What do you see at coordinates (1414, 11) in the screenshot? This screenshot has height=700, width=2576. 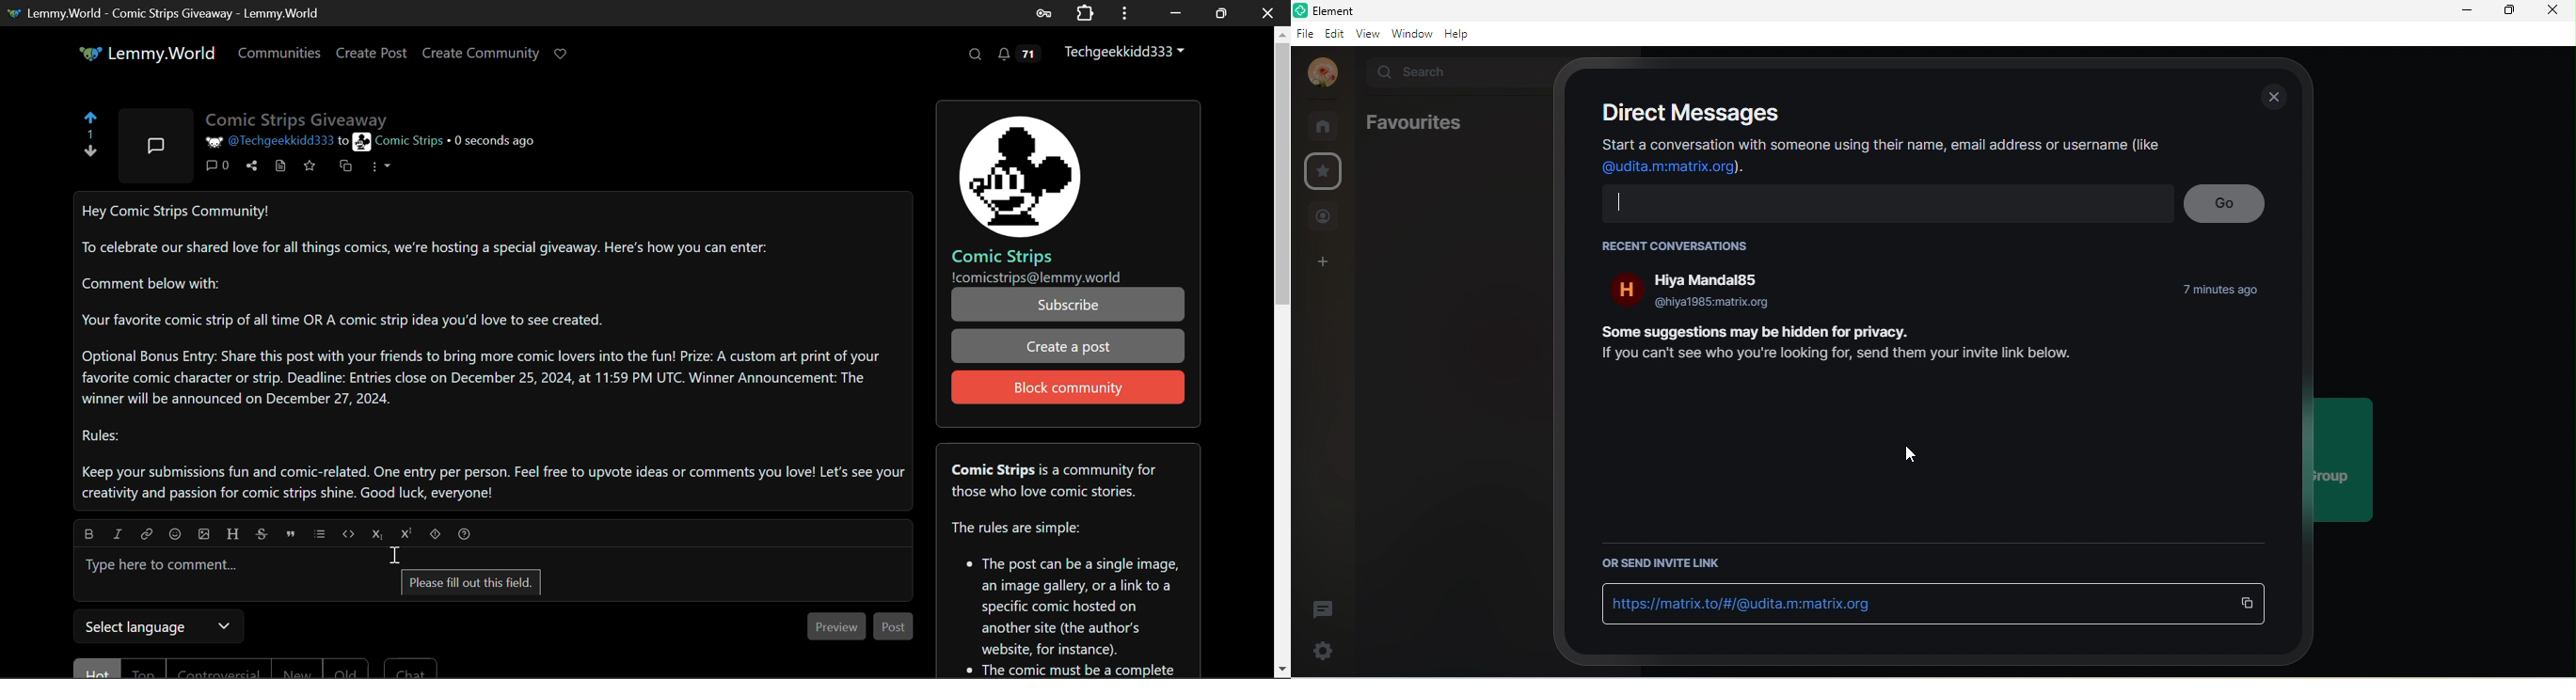 I see `Element ` at bounding box center [1414, 11].